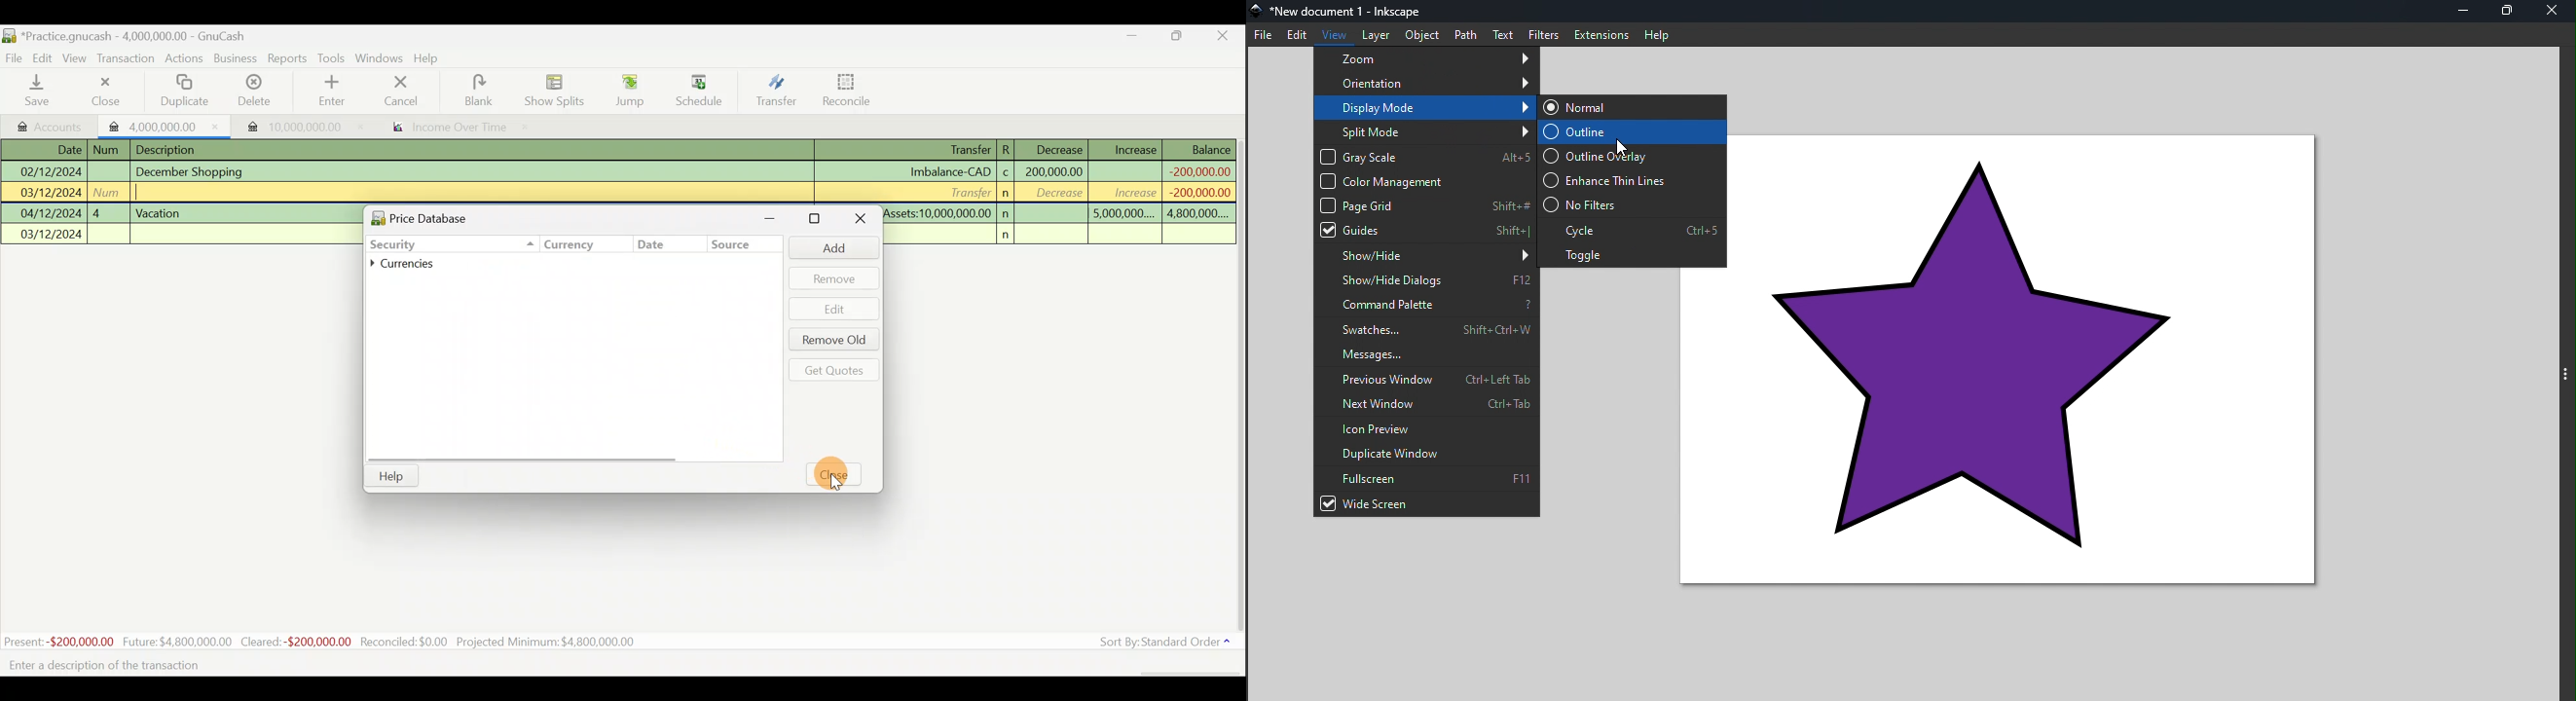  What do you see at coordinates (950, 171) in the screenshot?
I see `Imbalance-CAD` at bounding box center [950, 171].